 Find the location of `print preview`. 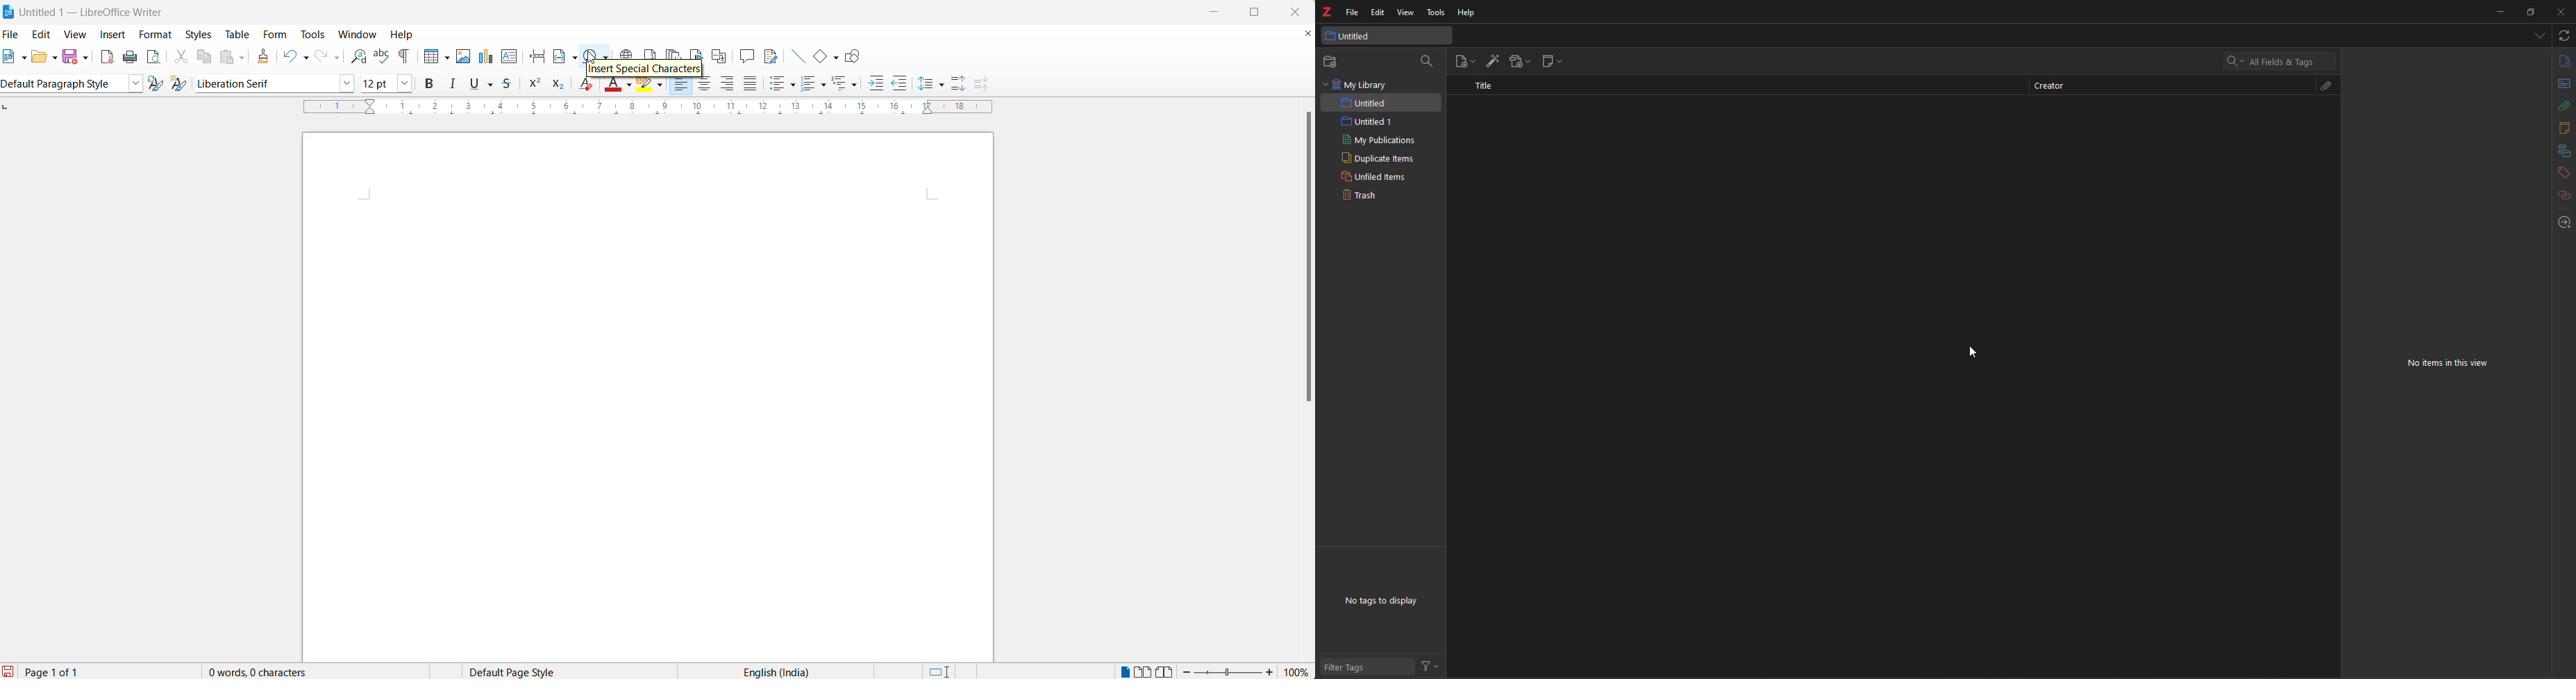

print preview is located at coordinates (154, 59).